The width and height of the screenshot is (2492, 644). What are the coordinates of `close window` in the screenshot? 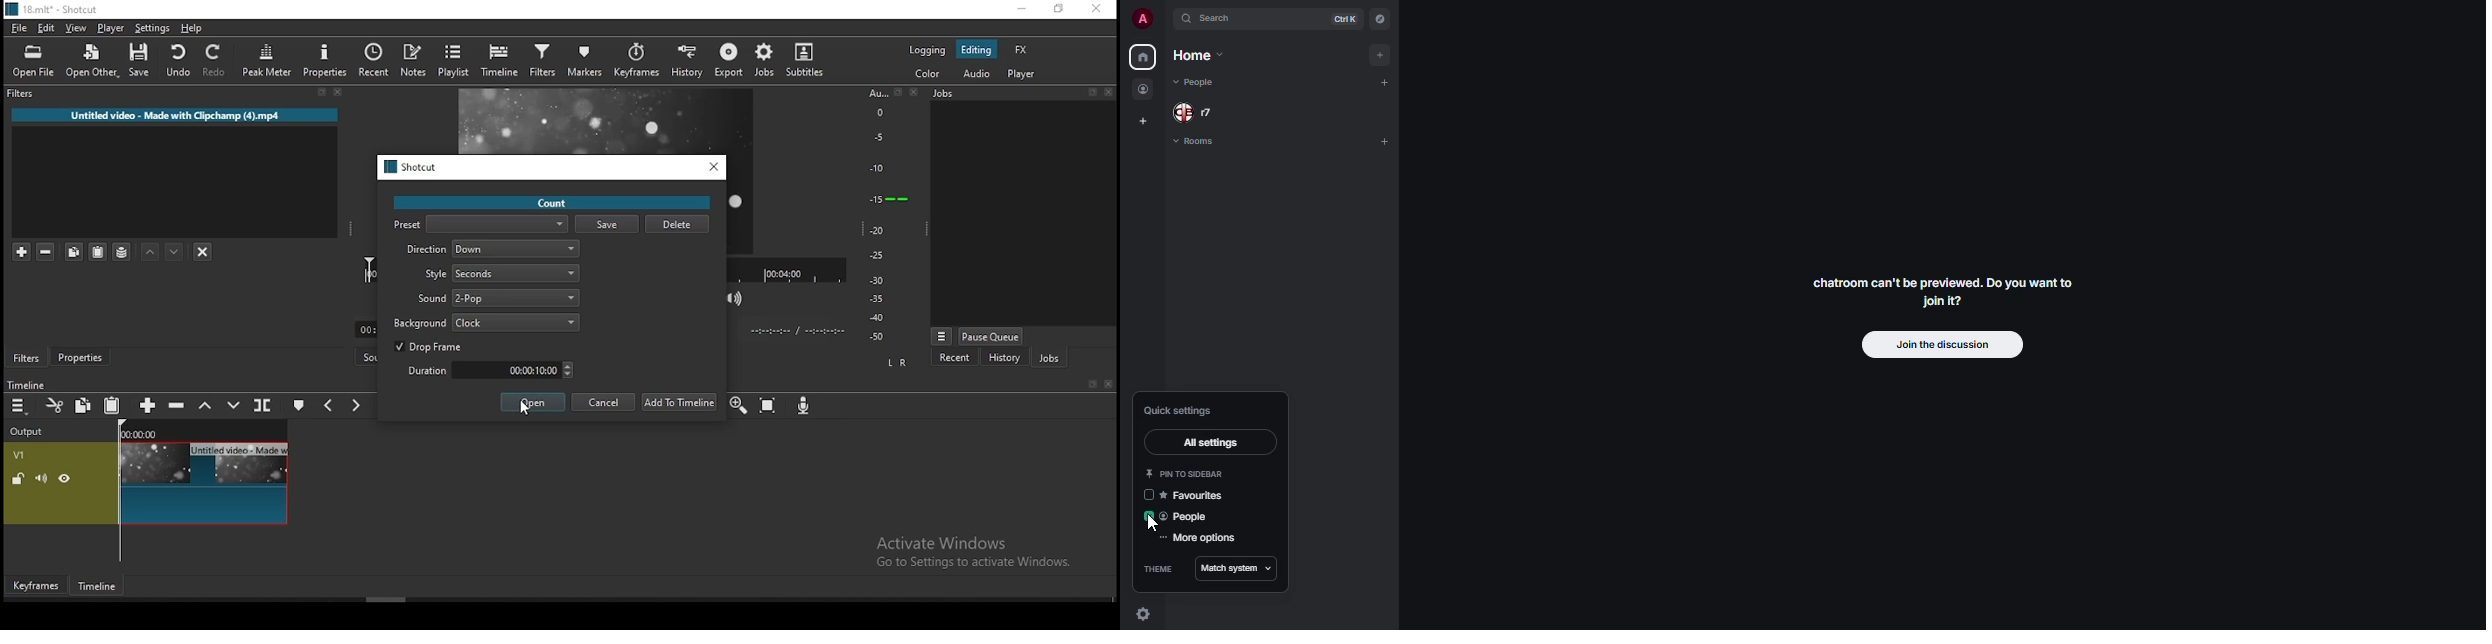 It's located at (1097, 11).